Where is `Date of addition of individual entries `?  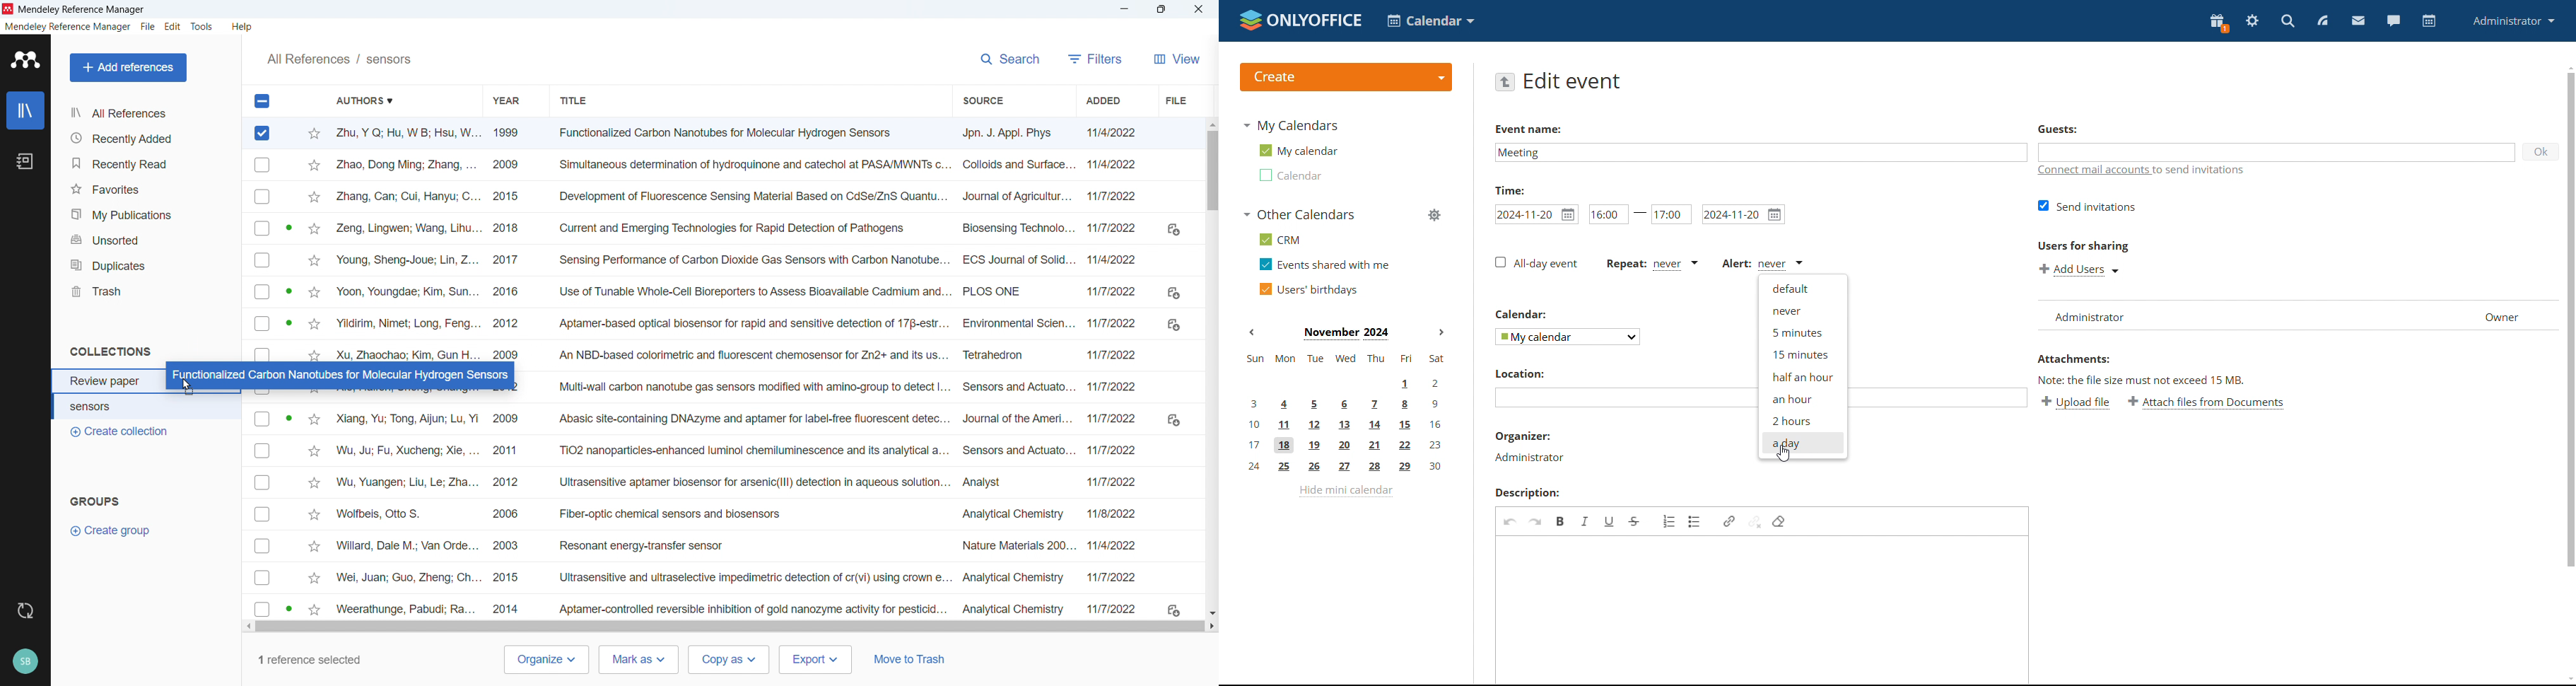 Date of addition of individual entries  is located at coordinates (1114, 370).